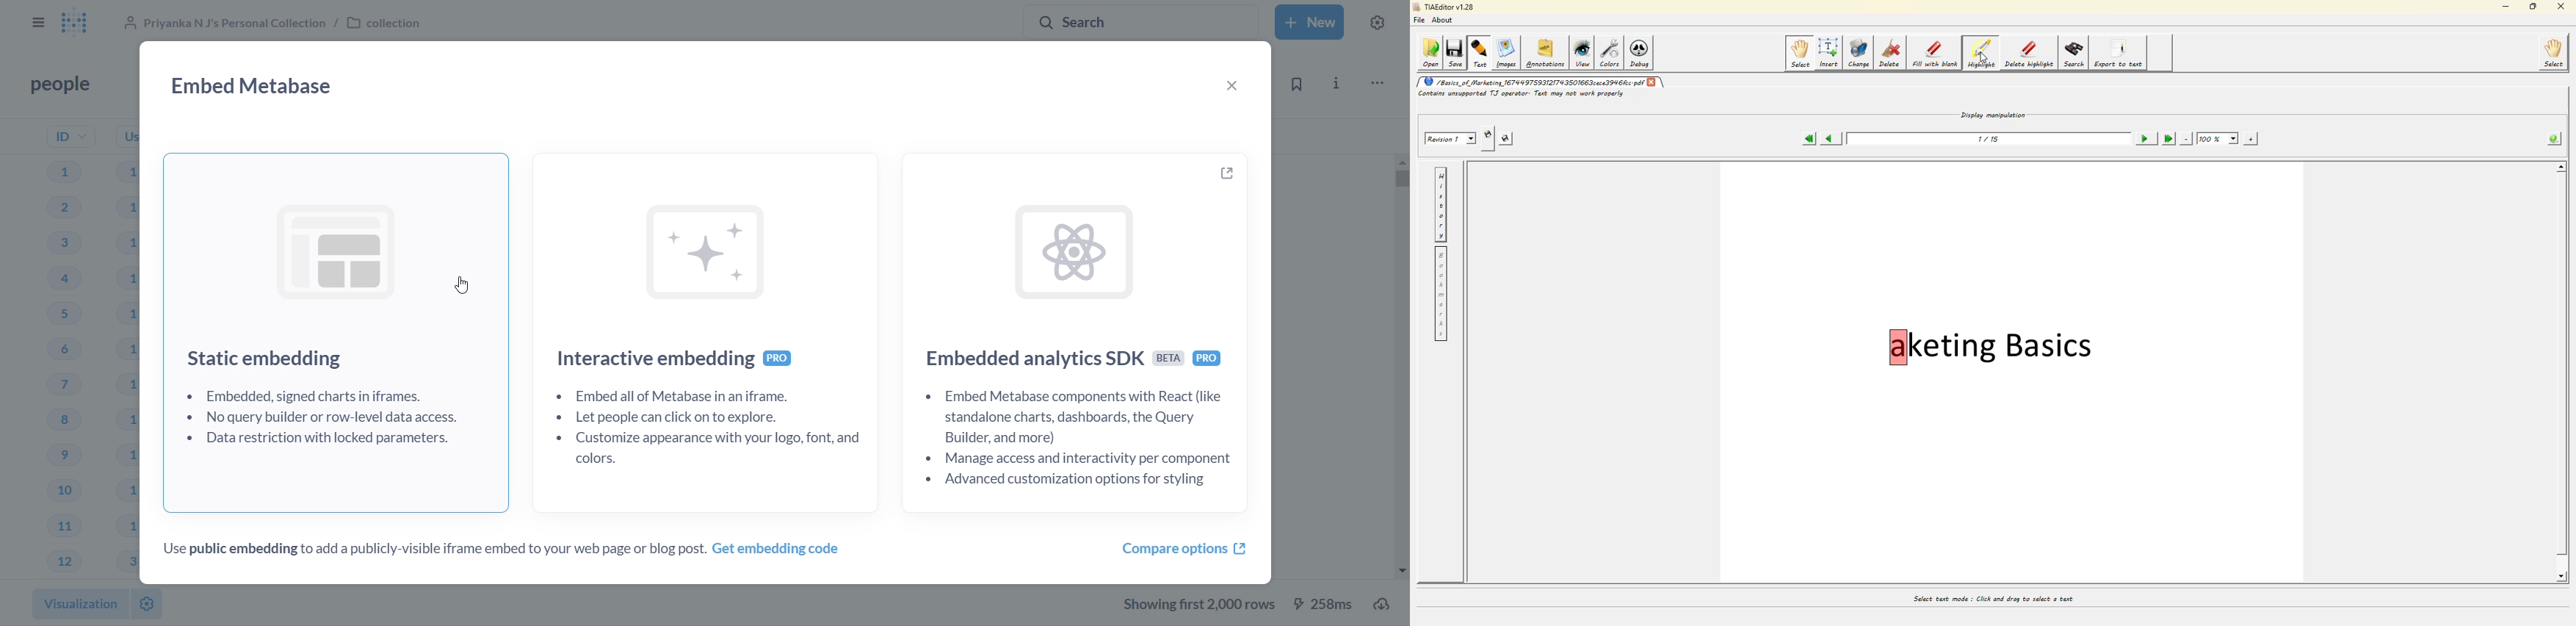 The width and height of the screenshot is (2576, 644). Describe the element at coordinates (461, 282) in the screenshot. I see `cursor` at that location.